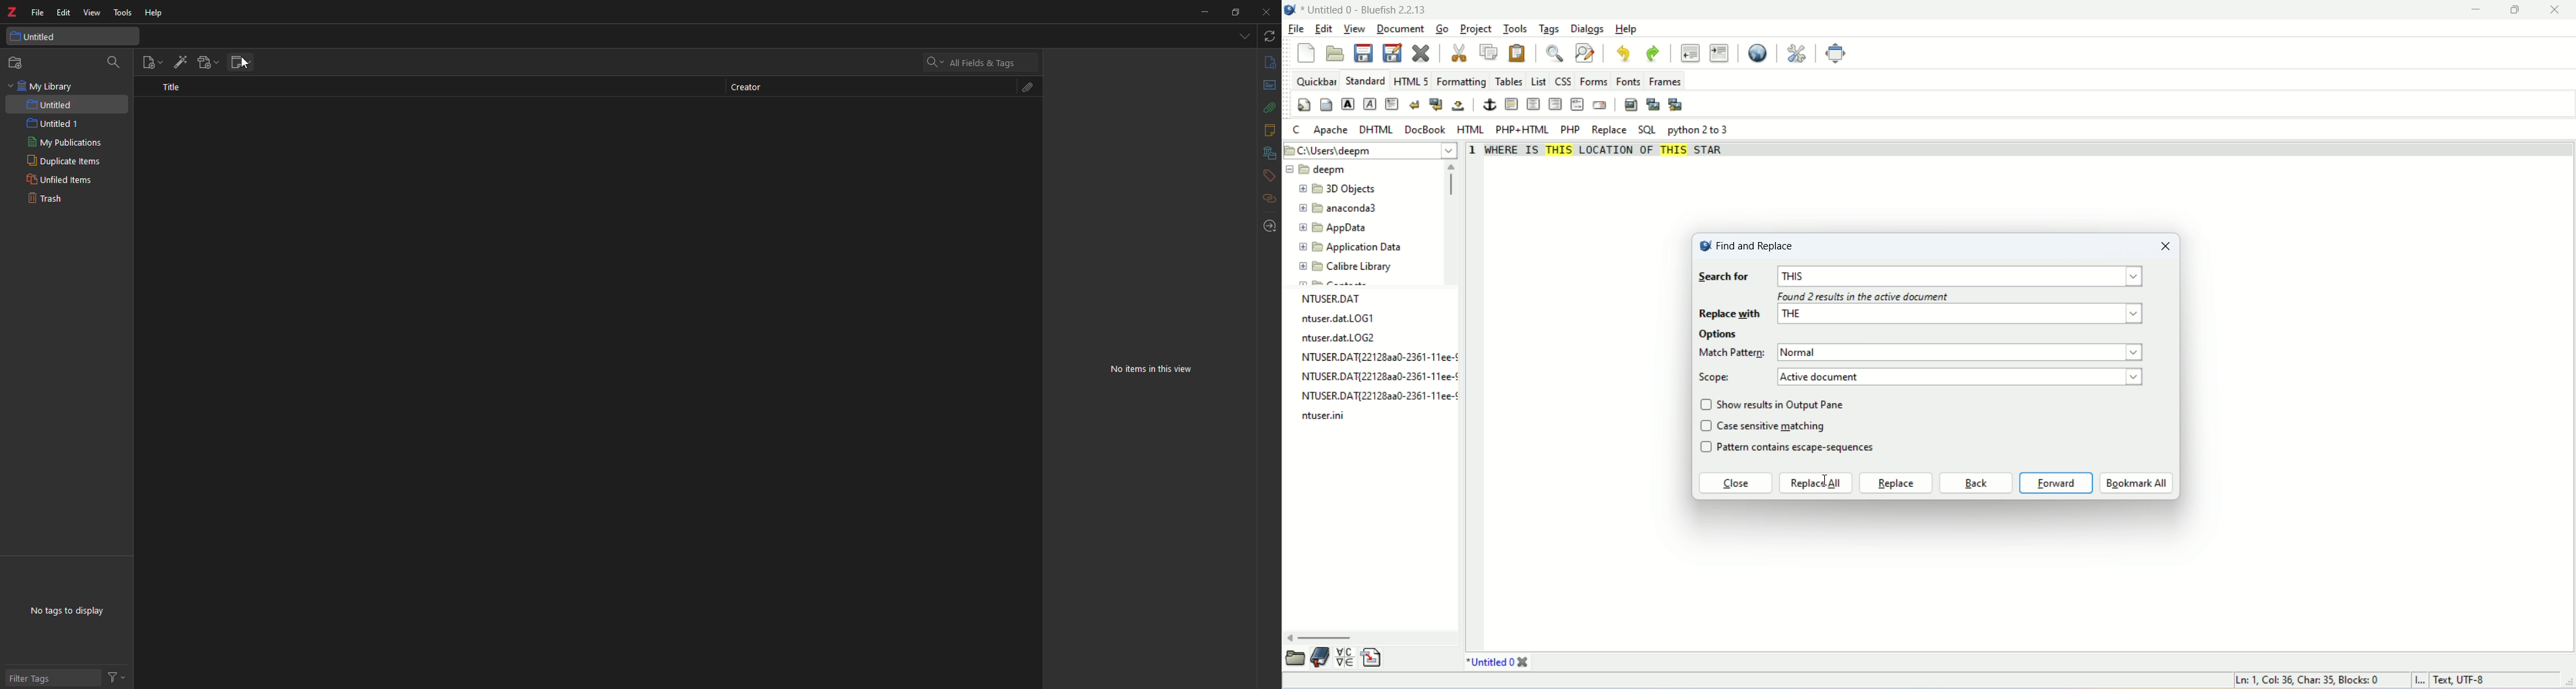 This screenshot has width=2576, height=700. Describe the element at coordinates (1586, 28) in the screenshot. I see `dialogs` at that location.